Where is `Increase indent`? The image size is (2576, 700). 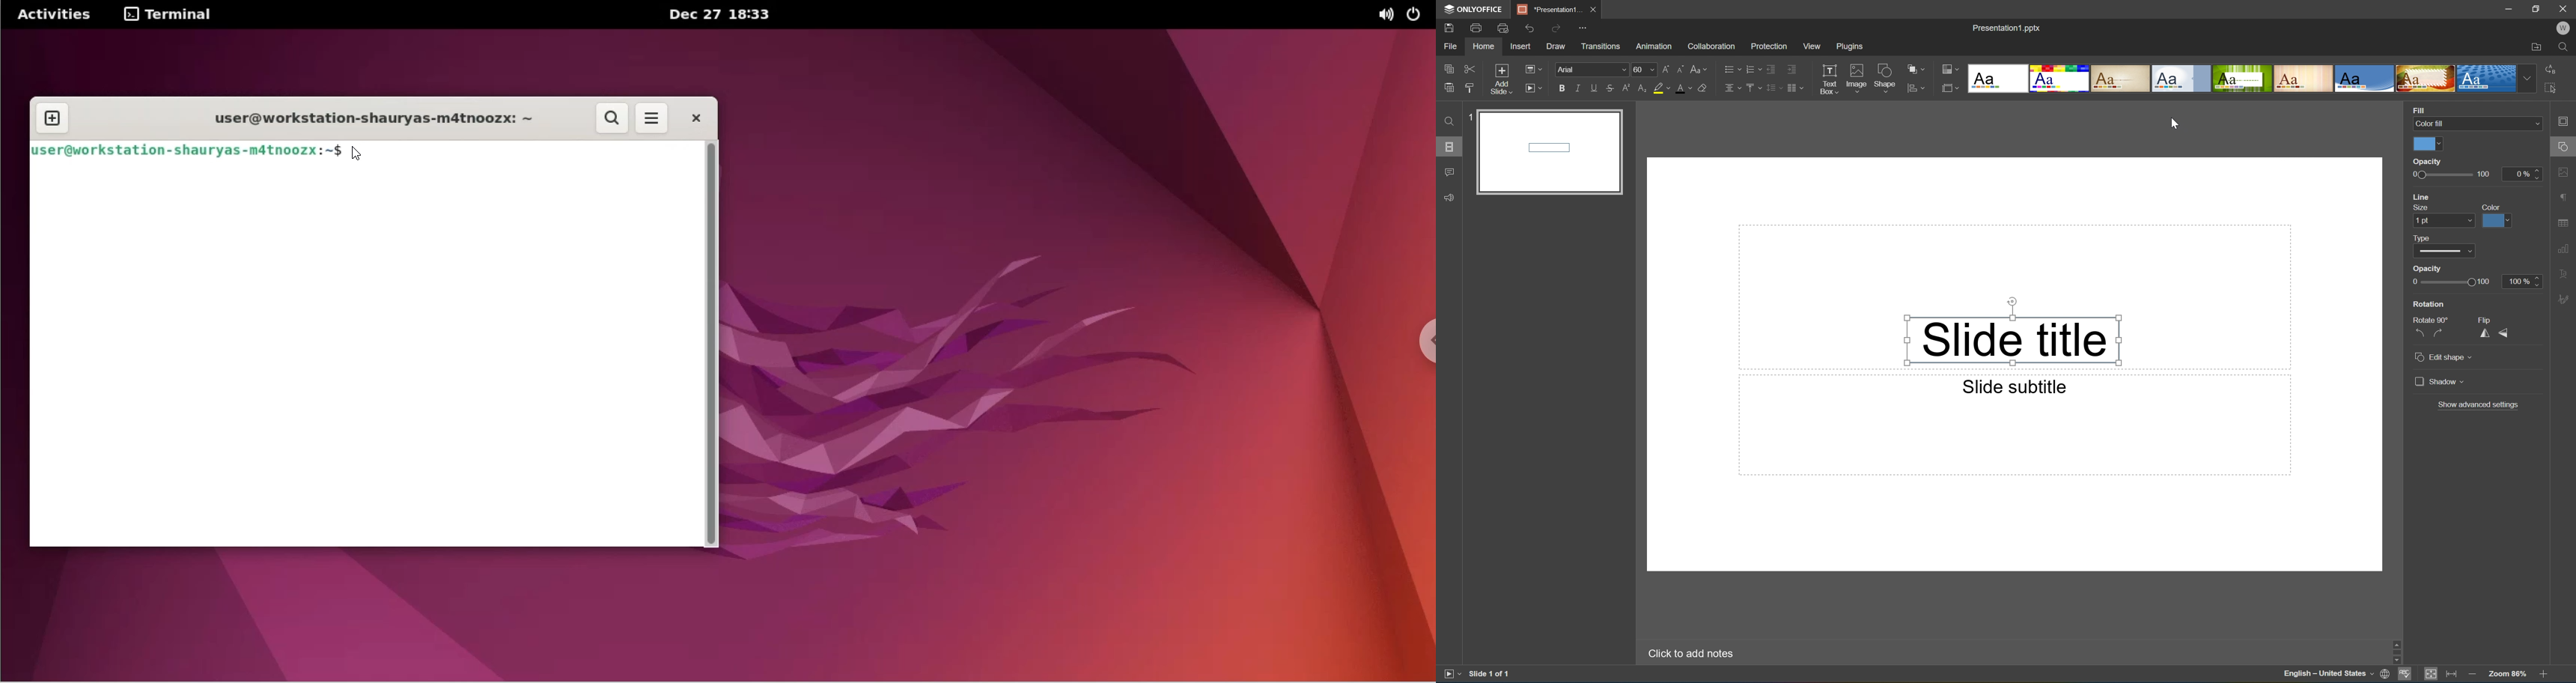 Increase indent is located at coordinates (1793, 67).